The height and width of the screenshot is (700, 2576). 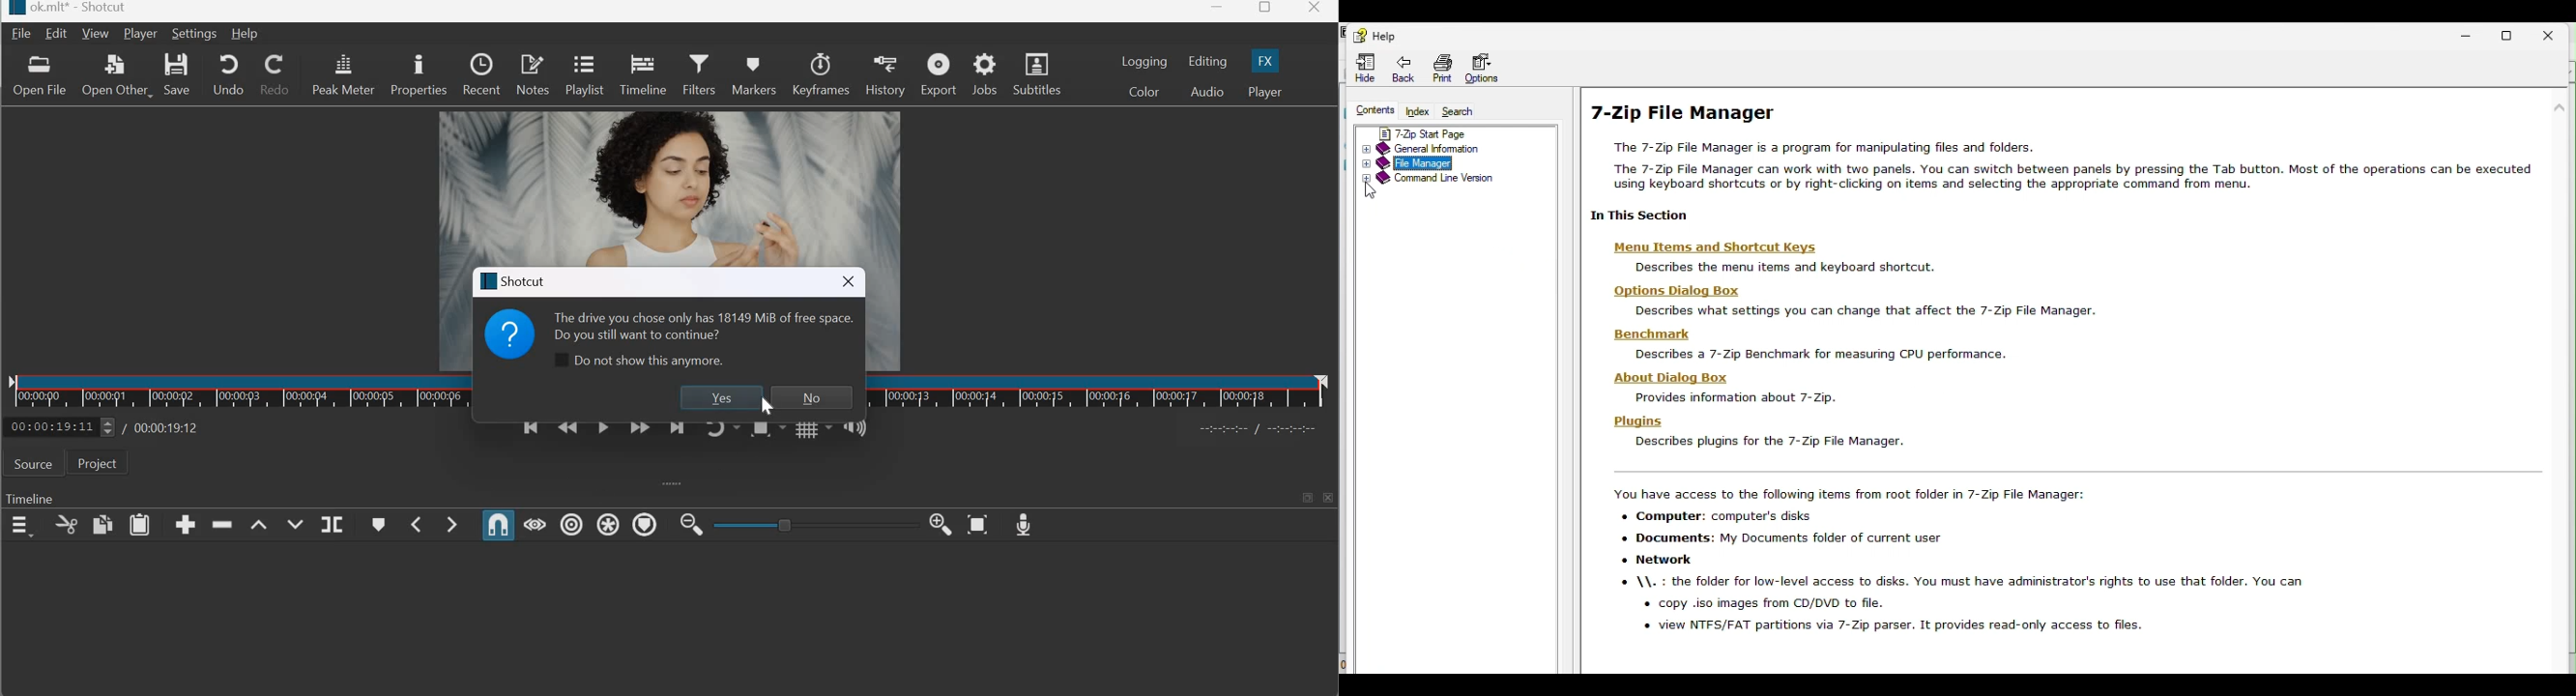 What do you see at coordinates (1265, 60) in the screenshot?
I see `FX` at bounding box center [1265, 60].